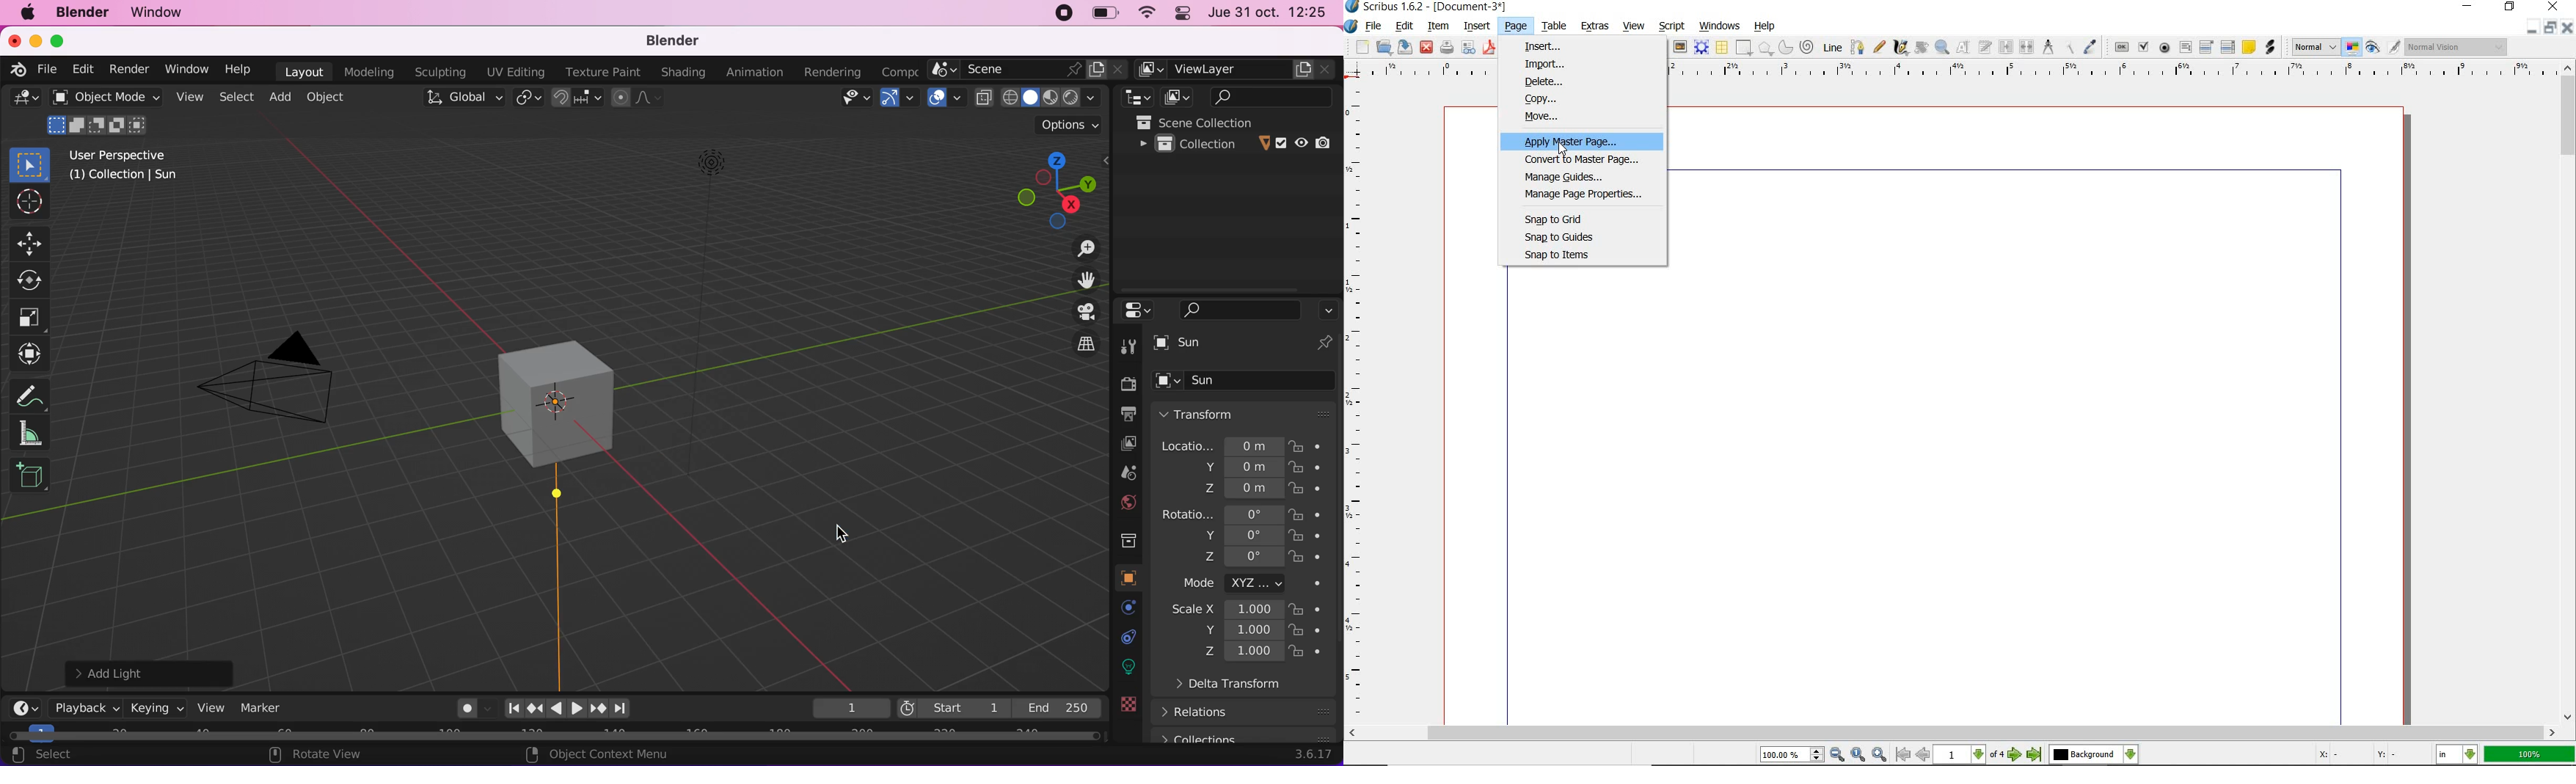  I want to click on add, so click(282, 99).